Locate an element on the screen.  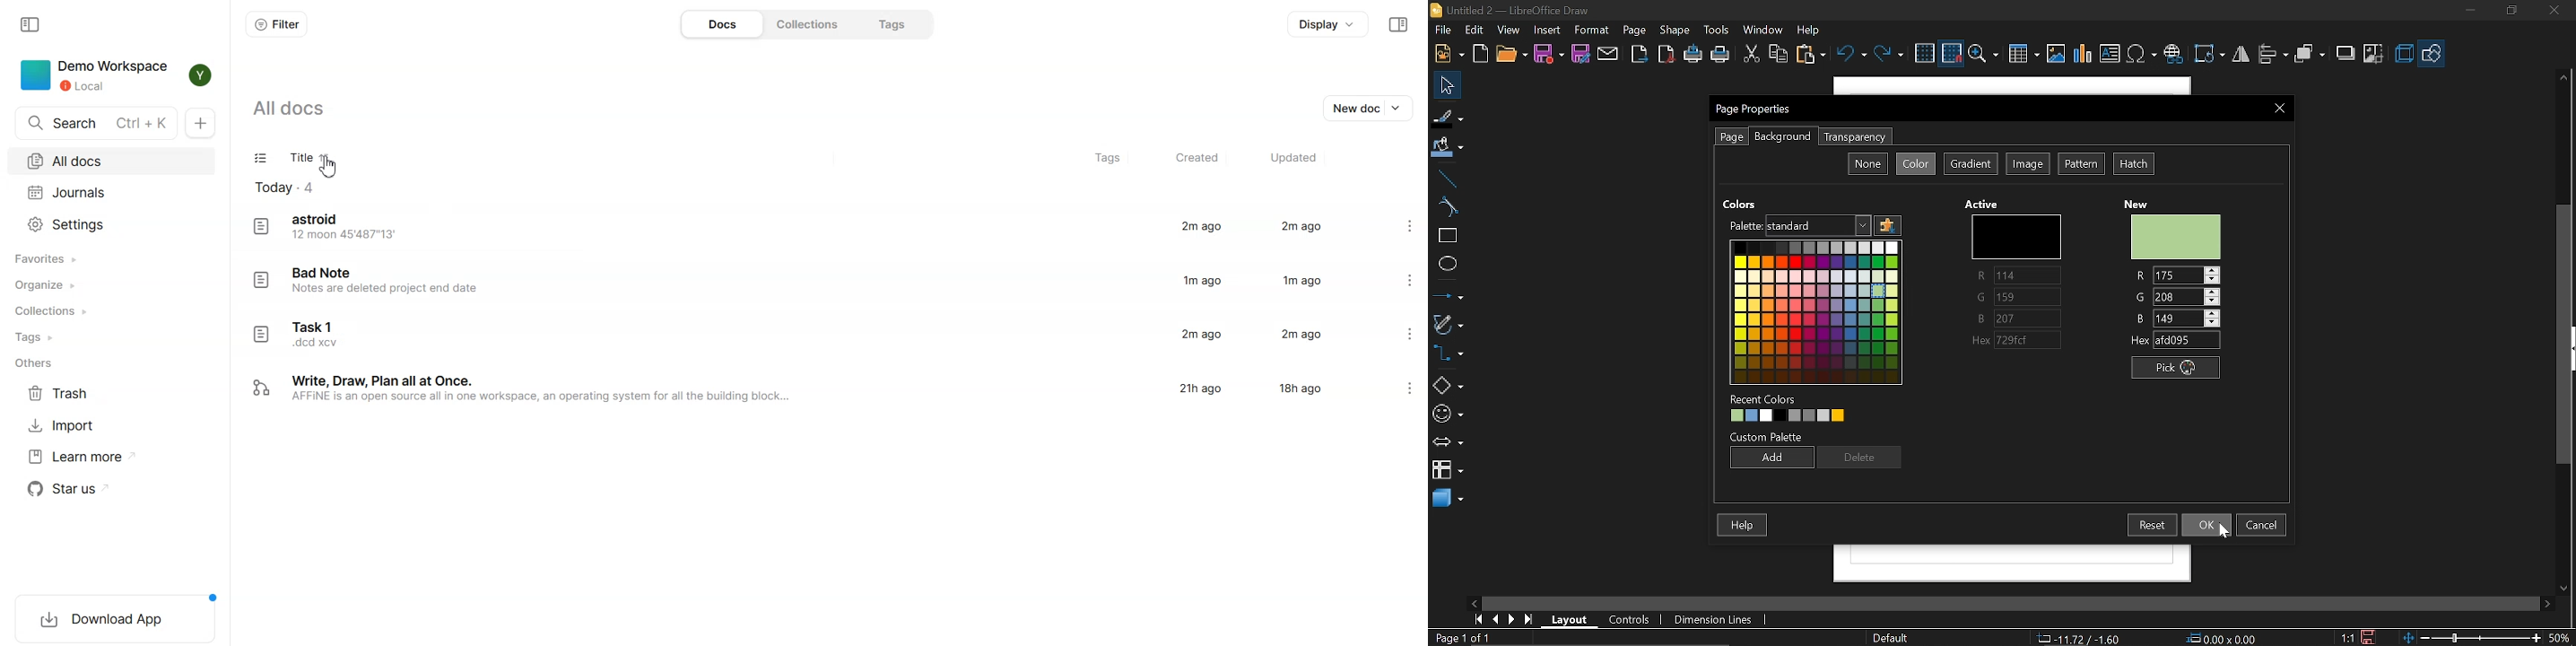
Sort doc file is located at coordinates (333, 159).